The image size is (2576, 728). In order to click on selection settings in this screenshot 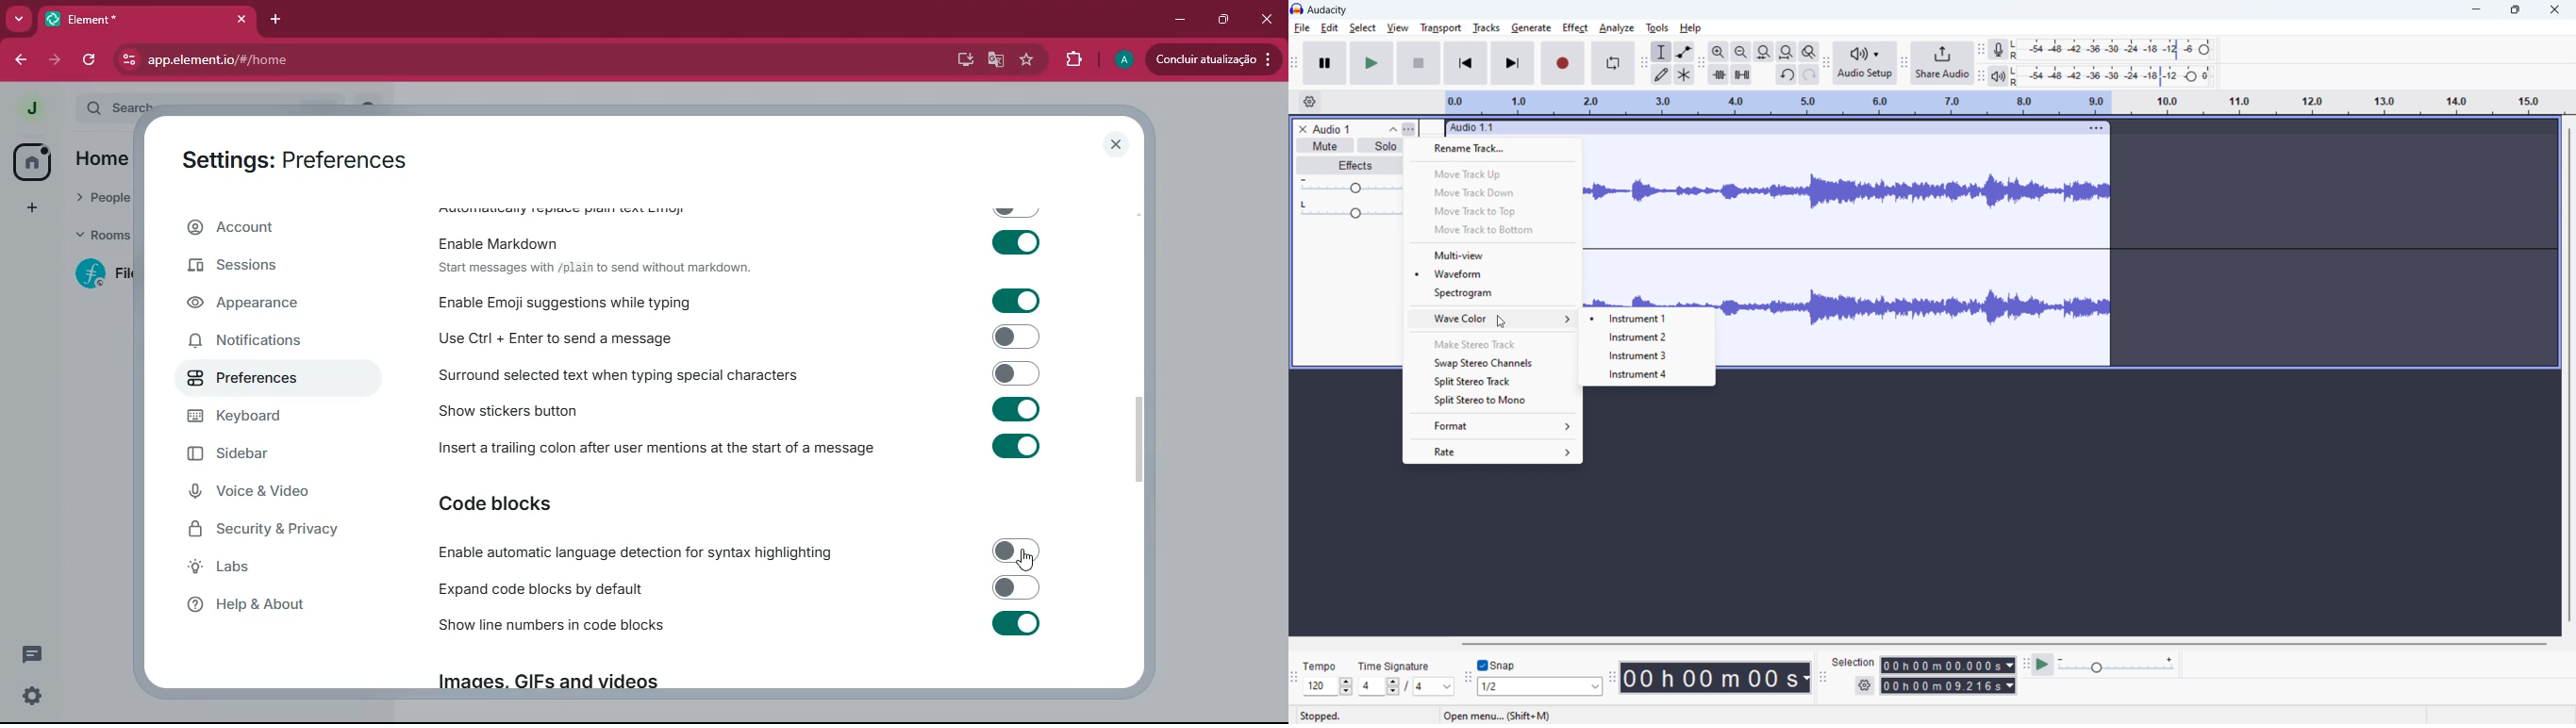, I will do `click(1865, 685)`.